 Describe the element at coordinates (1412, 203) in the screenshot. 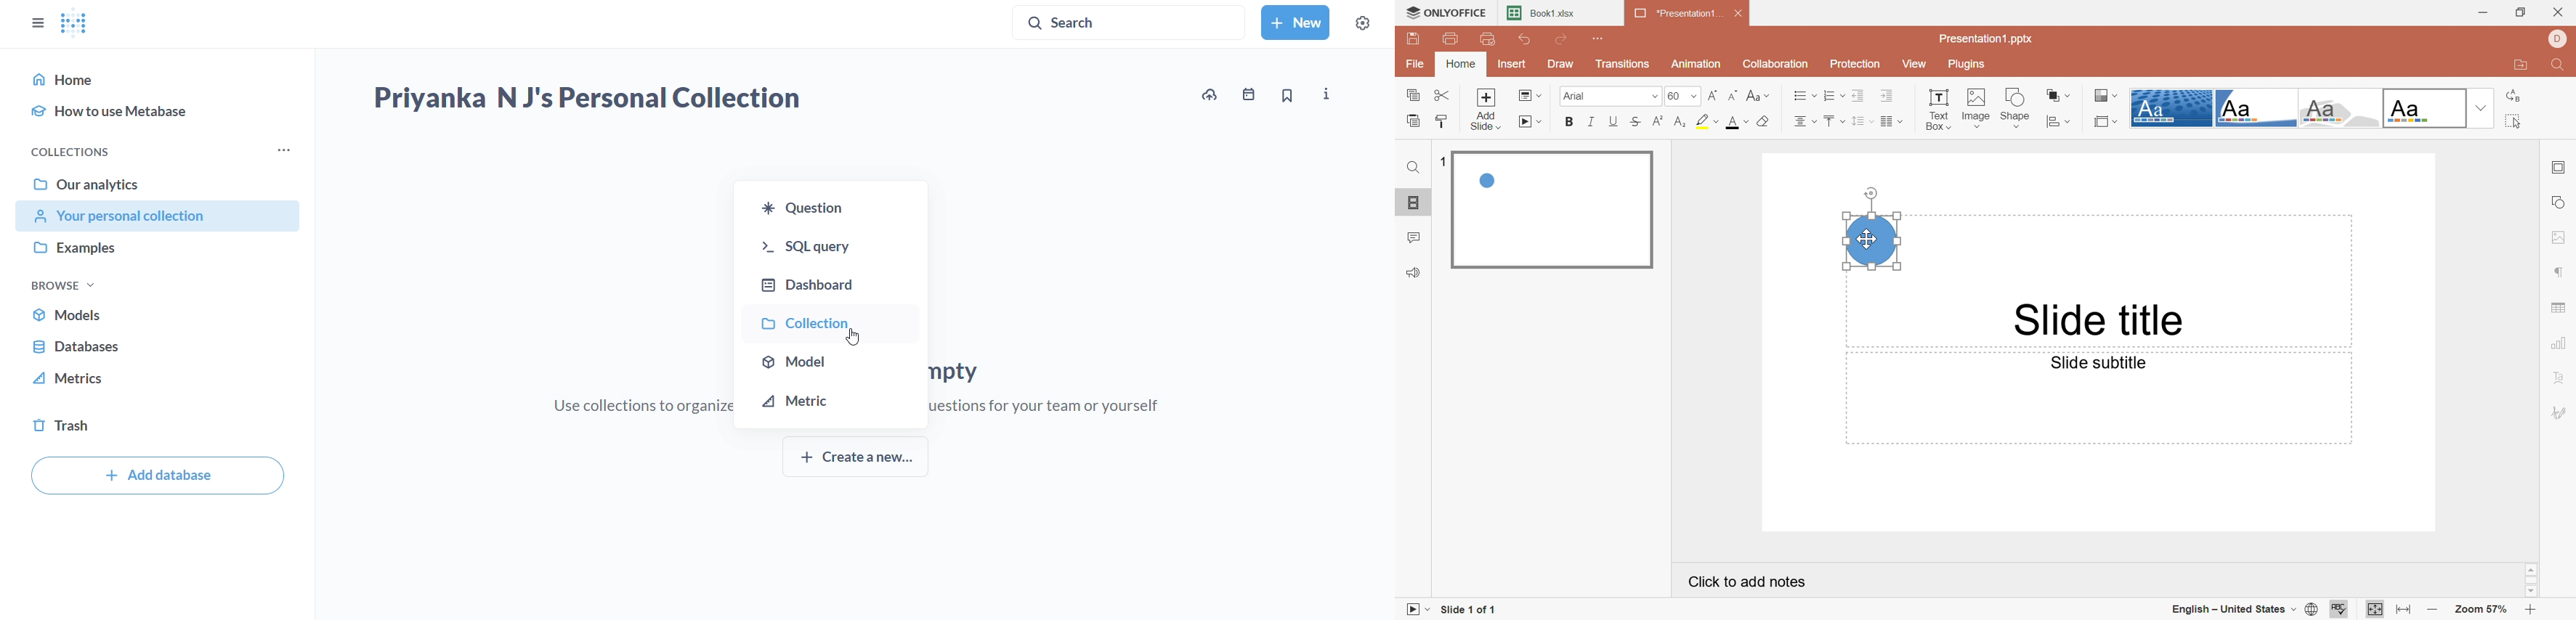

I see `Slides` at that location.